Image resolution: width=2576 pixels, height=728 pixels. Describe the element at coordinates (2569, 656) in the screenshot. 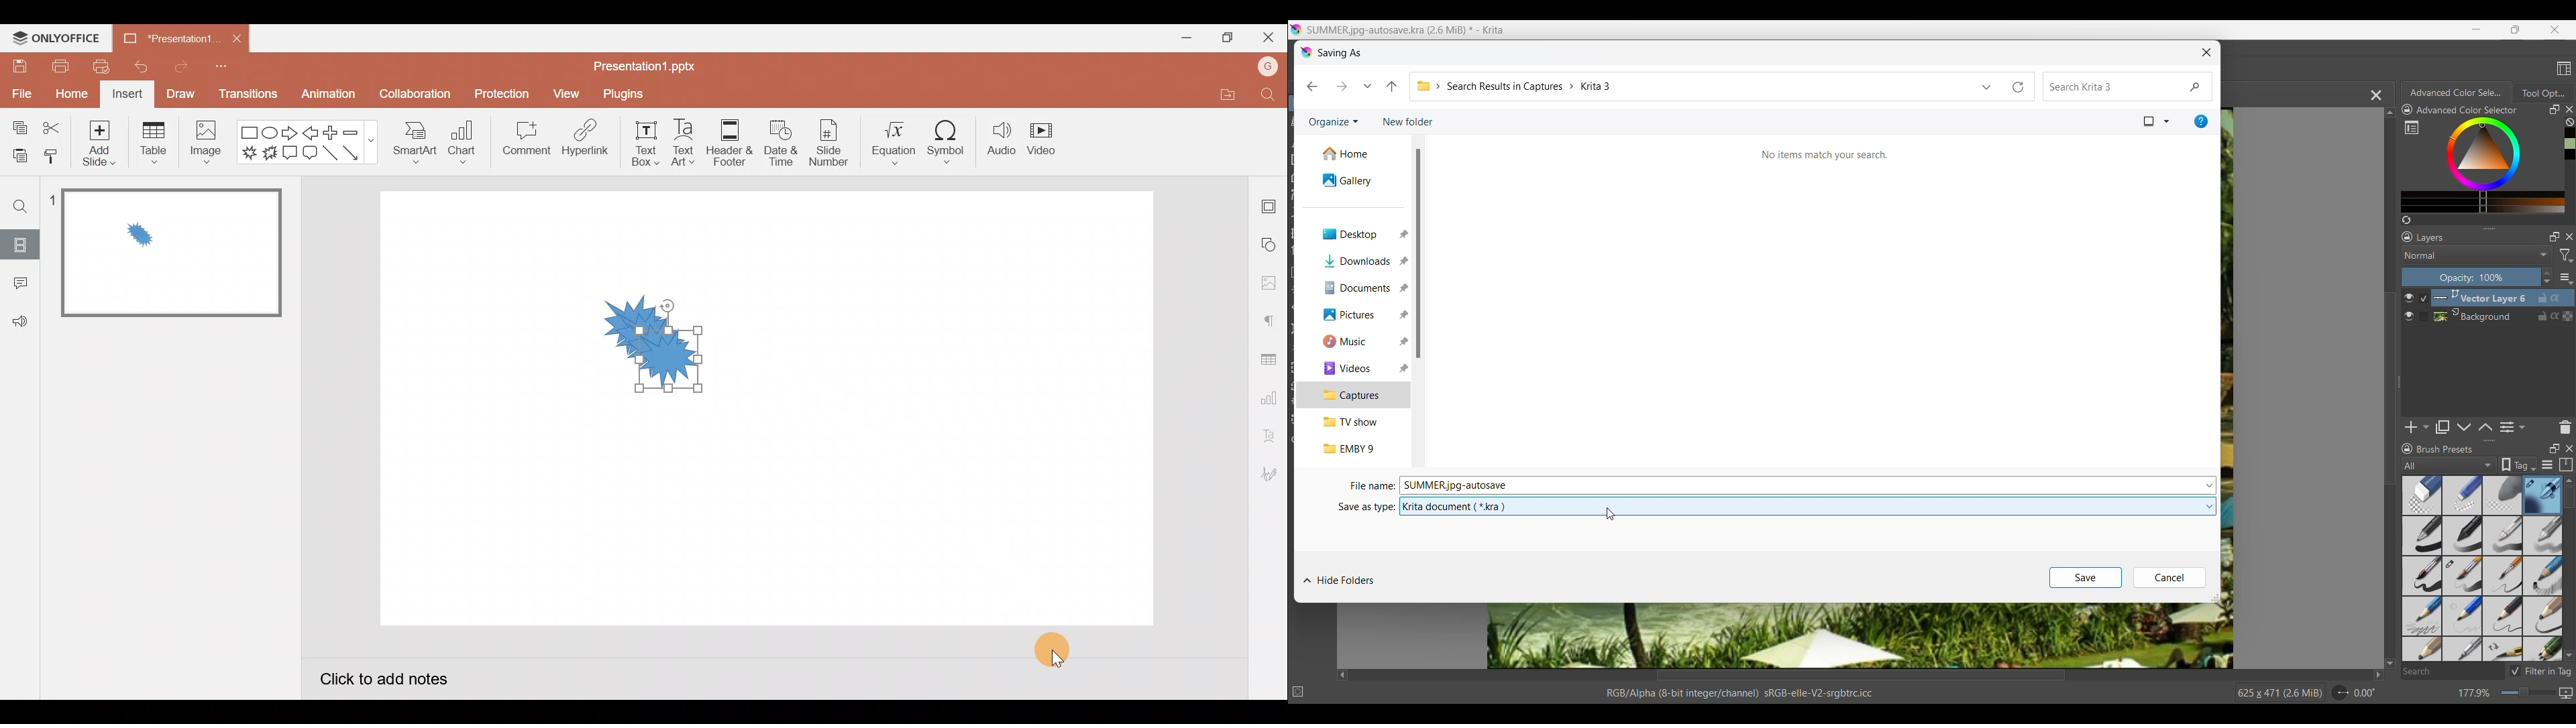

I see `Quick slide to bottom` at that location.